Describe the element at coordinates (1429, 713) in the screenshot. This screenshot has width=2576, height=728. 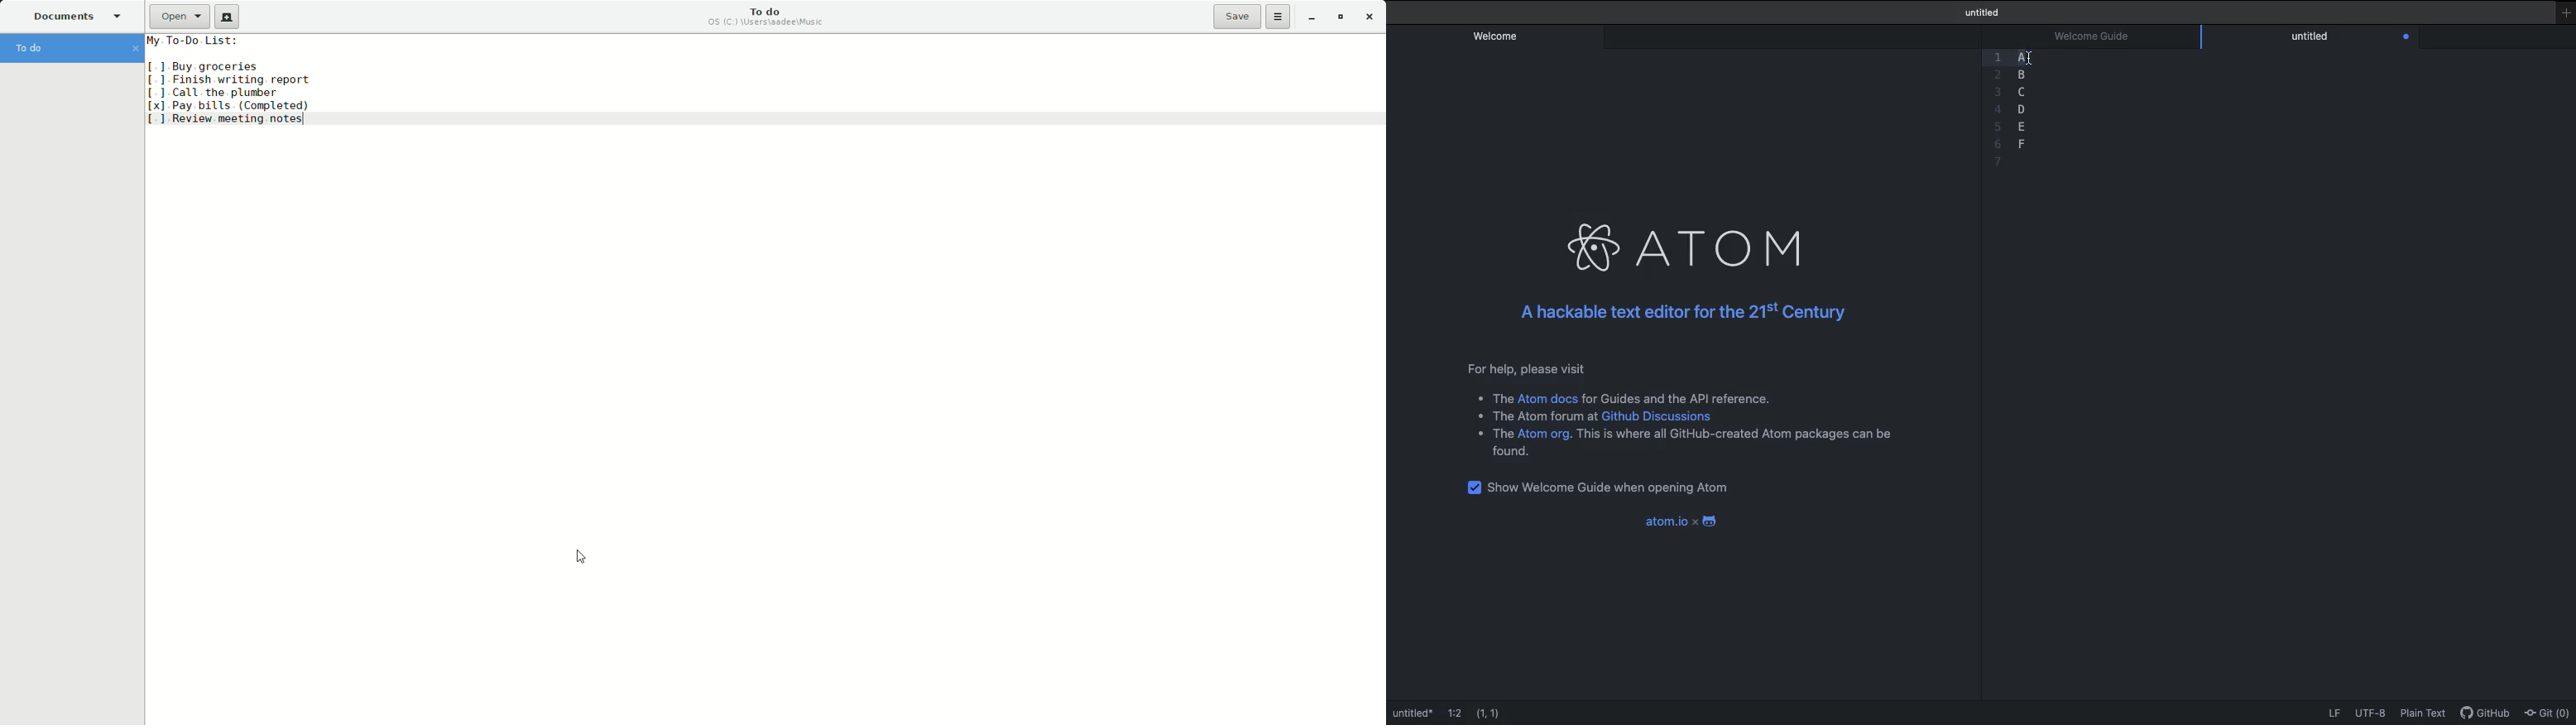
I see `Welcome guide` at that location.